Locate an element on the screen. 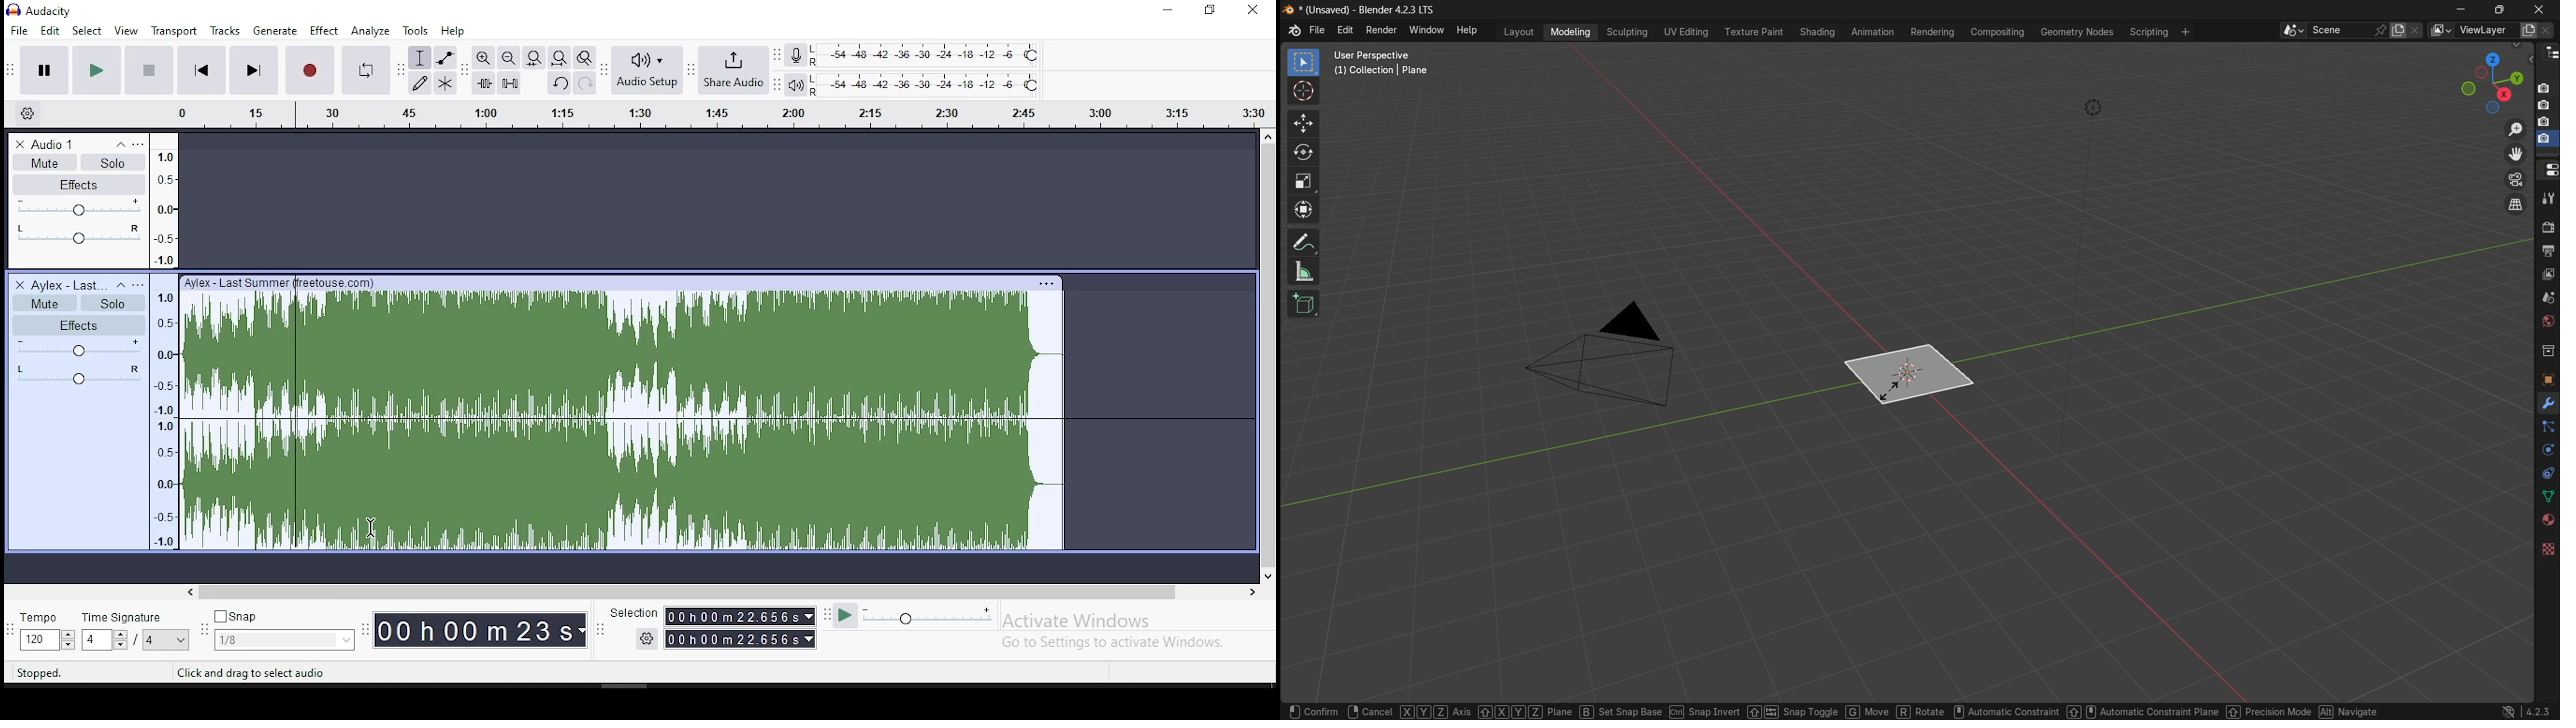 The width and height of the screenshot is (2576, 728). scene name is located at coordinates (2335, 29).